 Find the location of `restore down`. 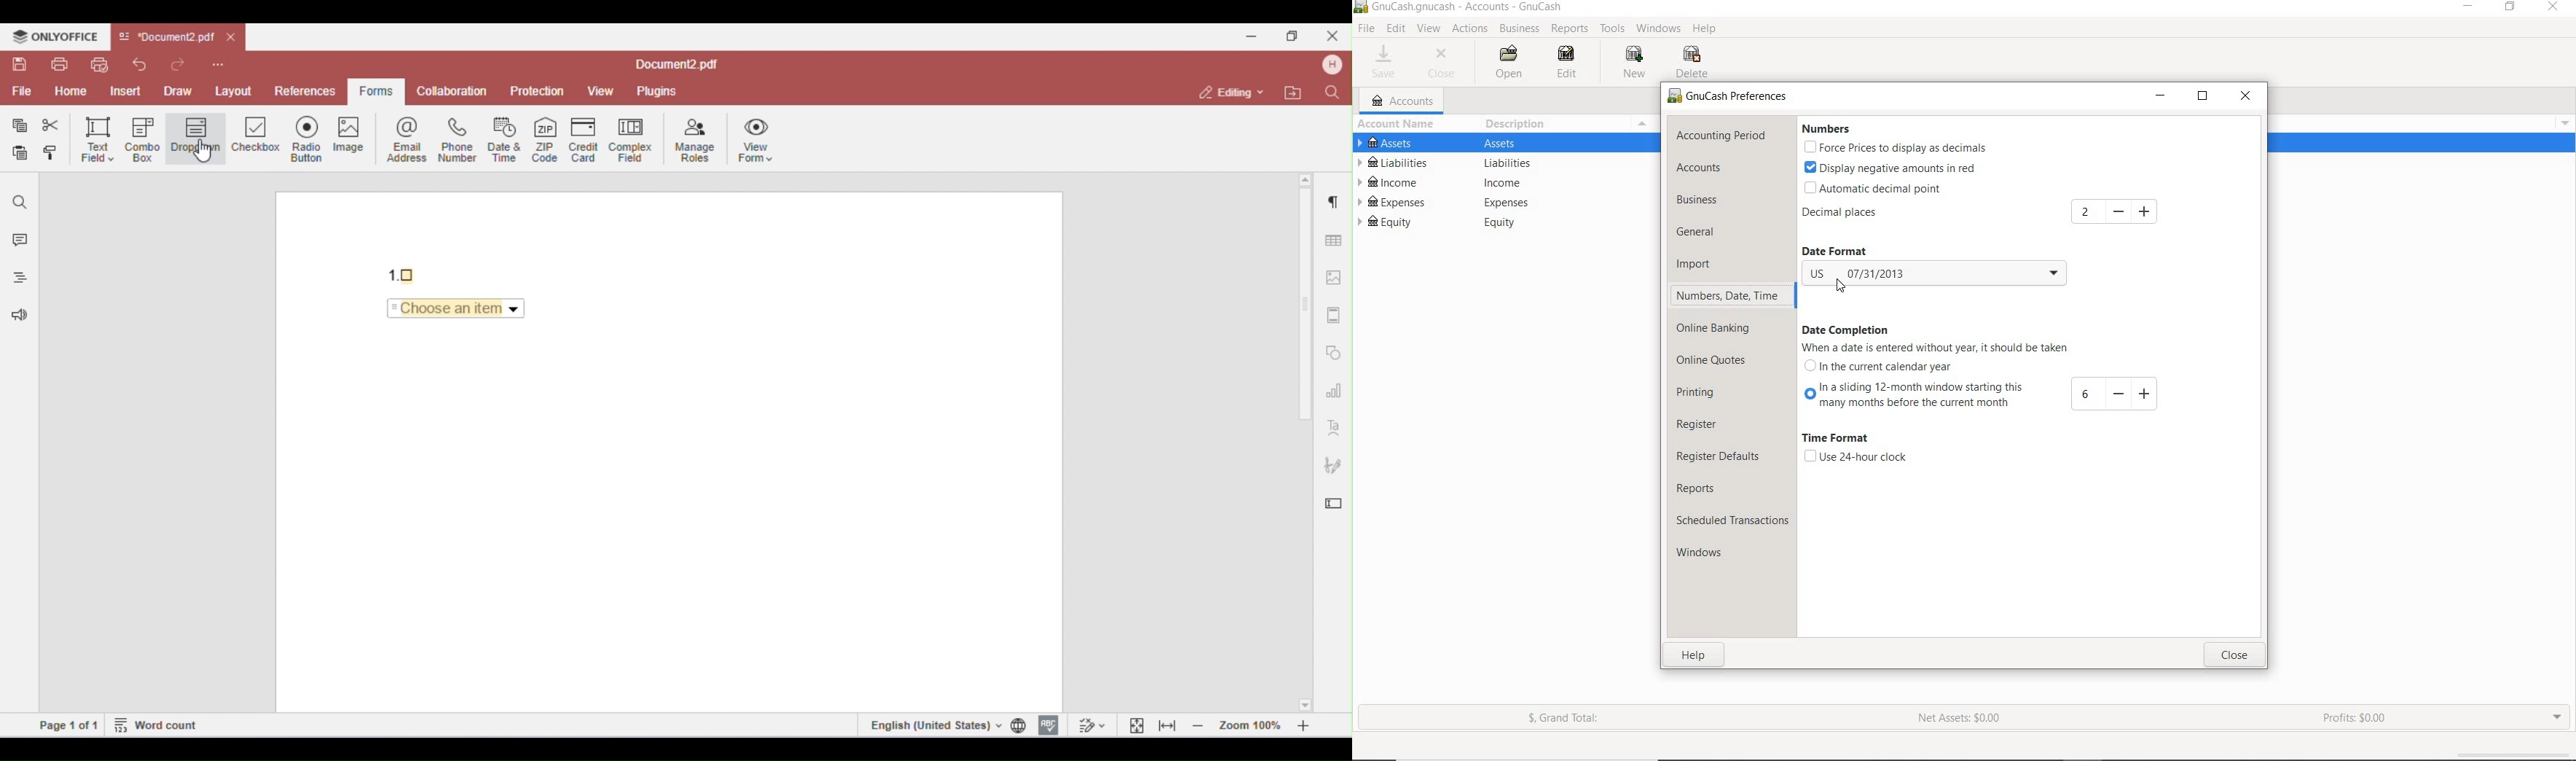

restore down is located at coordinates (2206, 99).